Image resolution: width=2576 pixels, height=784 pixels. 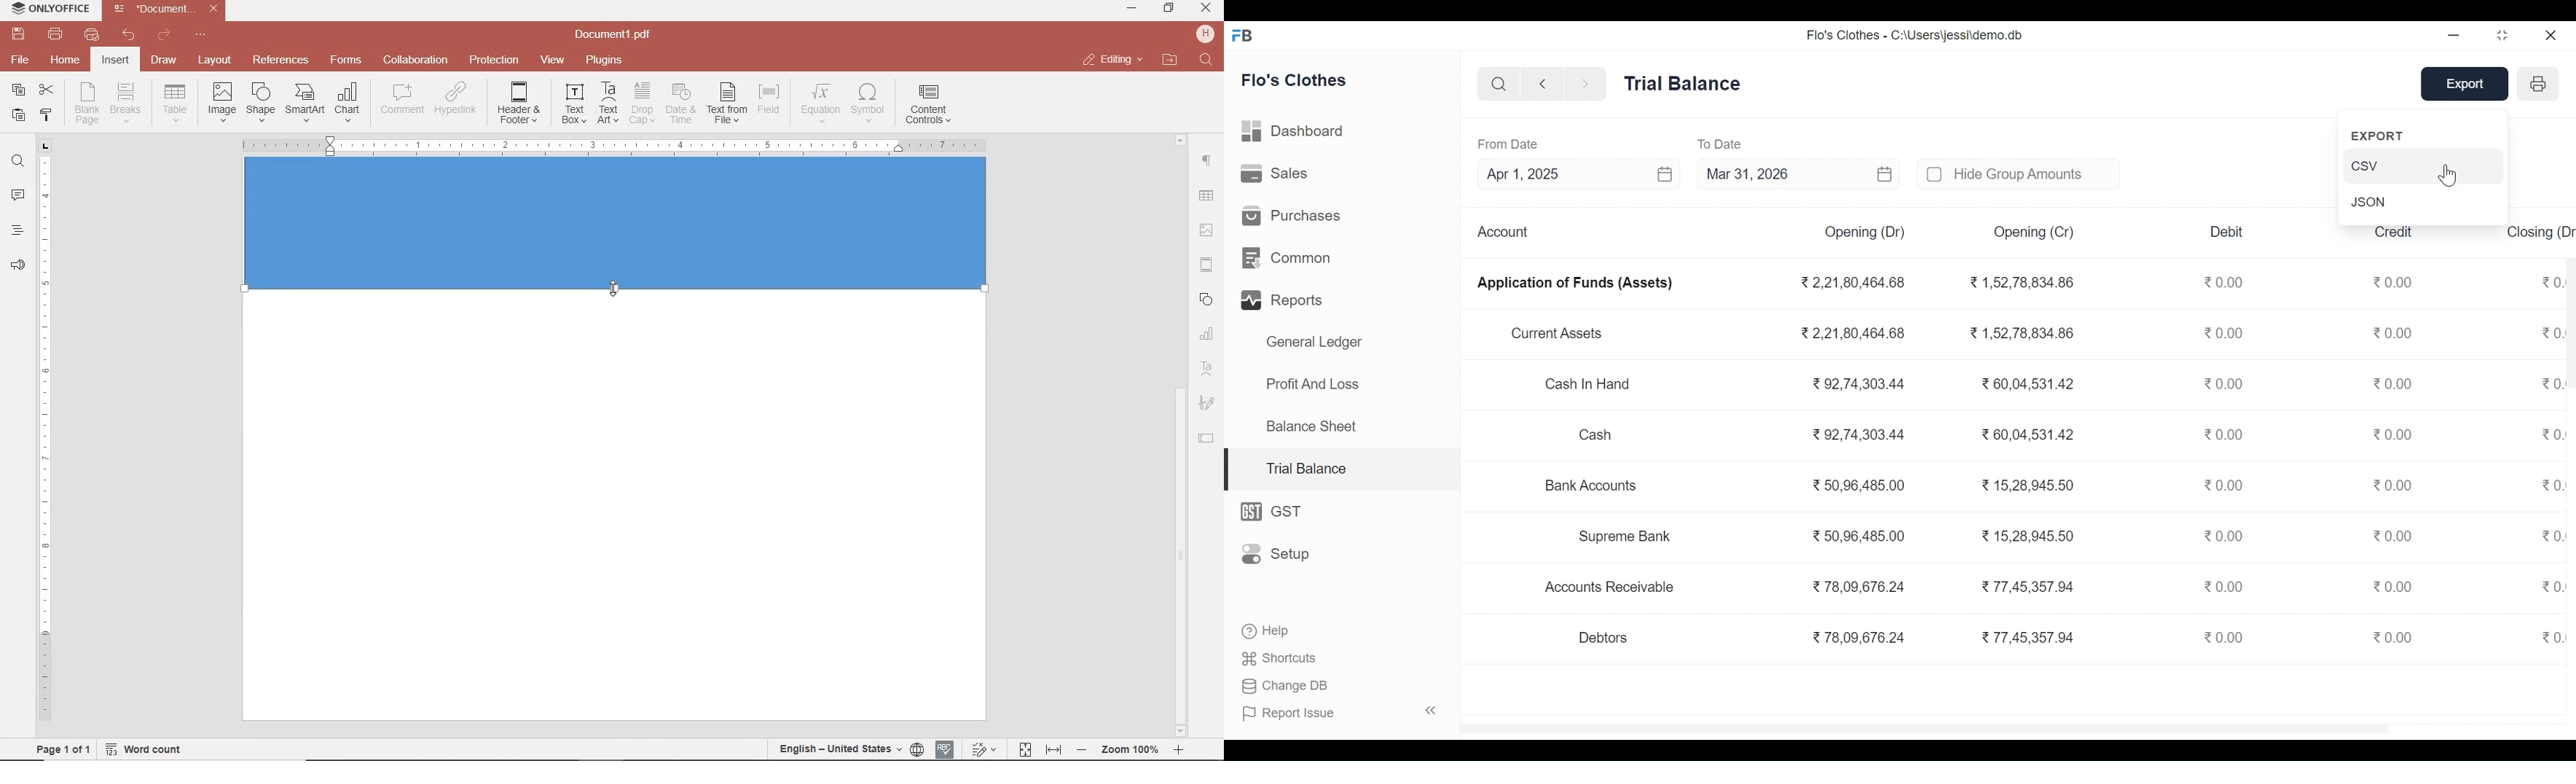 I want to click on 78,09,676.24, so click(x=1858, y=585).